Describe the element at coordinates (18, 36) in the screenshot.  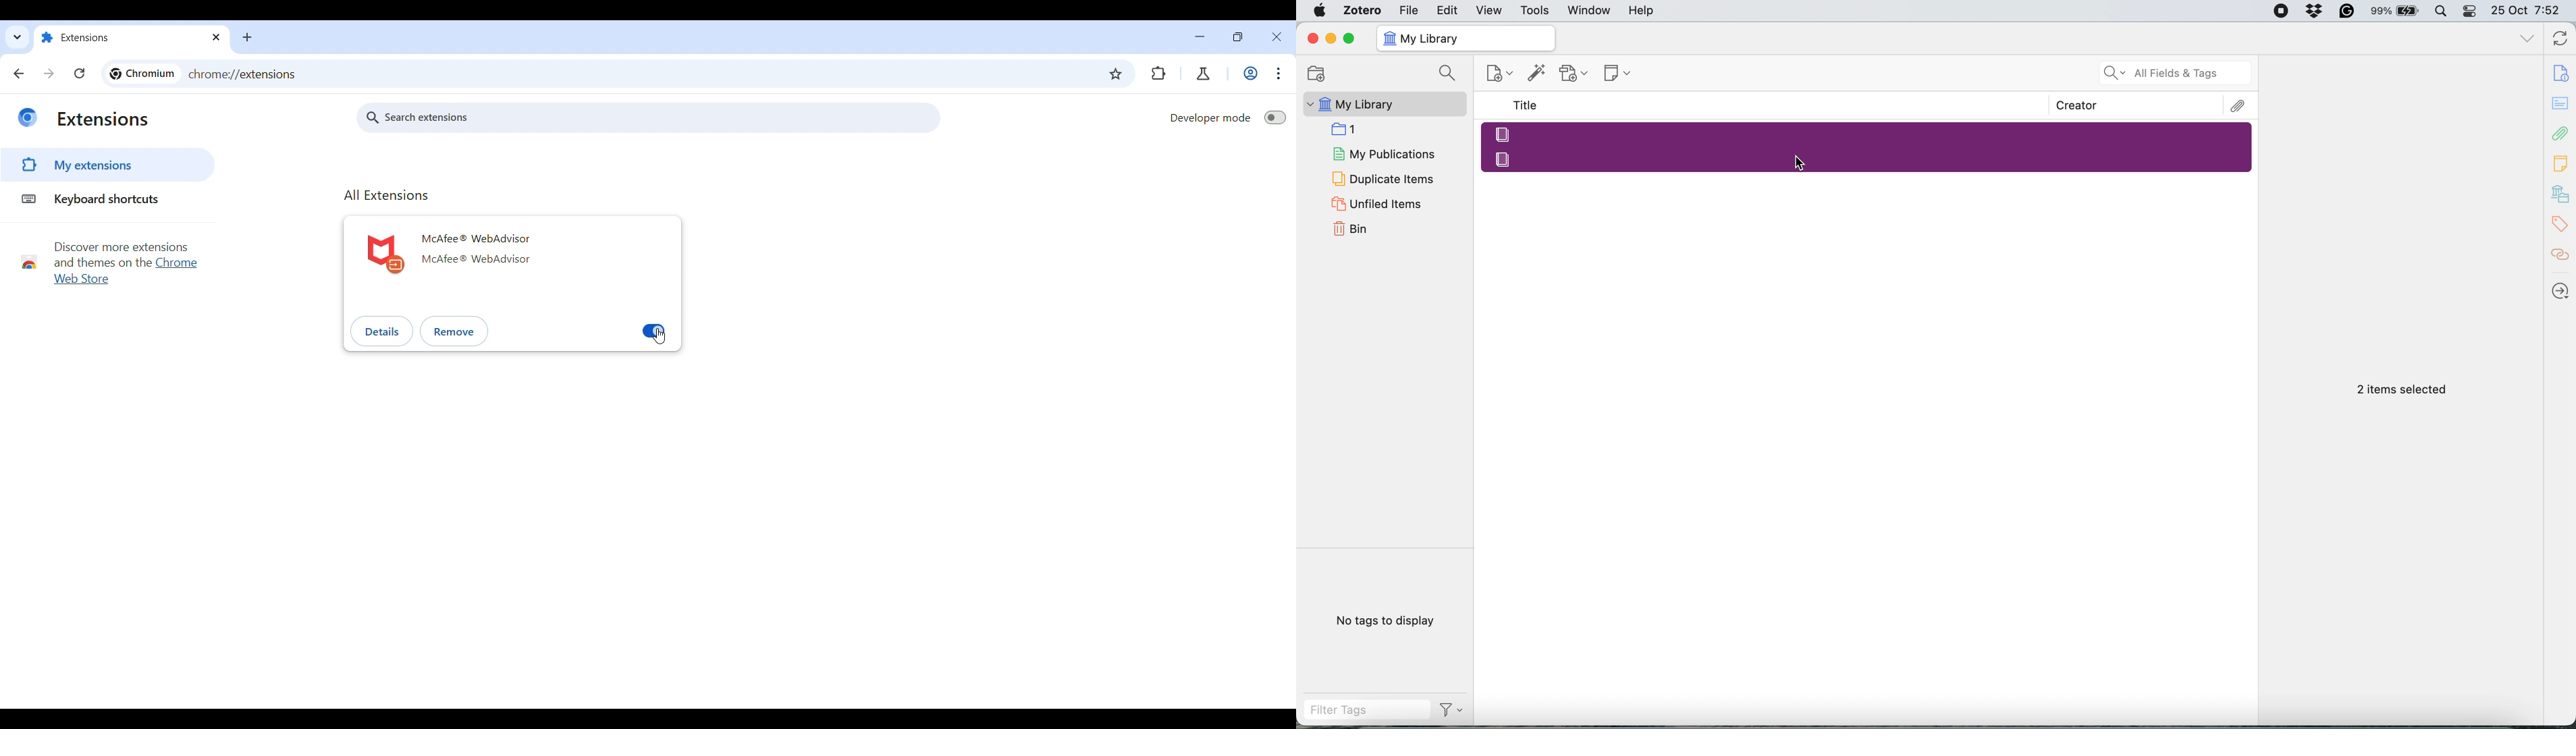
I see `Quick search tabs` at that location.